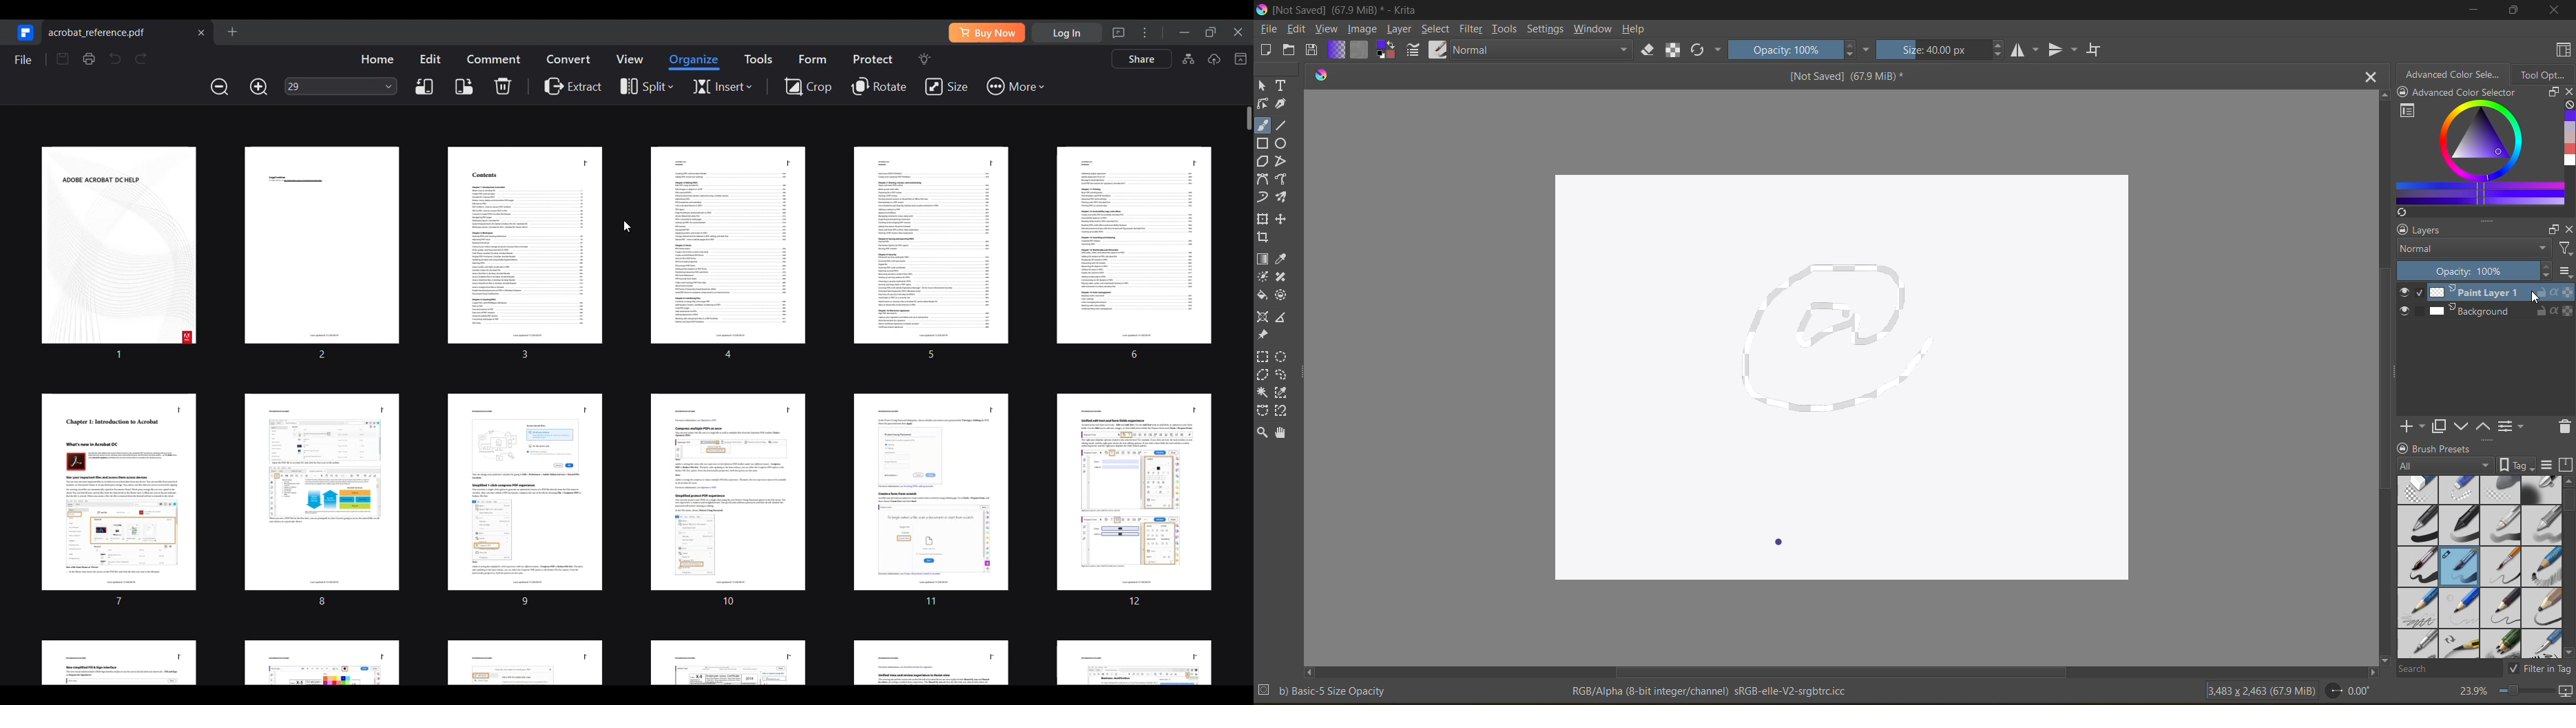 Image resolution: width=2576 pixels, height=728 pixels. I want to click on search, so click(2448, 671).